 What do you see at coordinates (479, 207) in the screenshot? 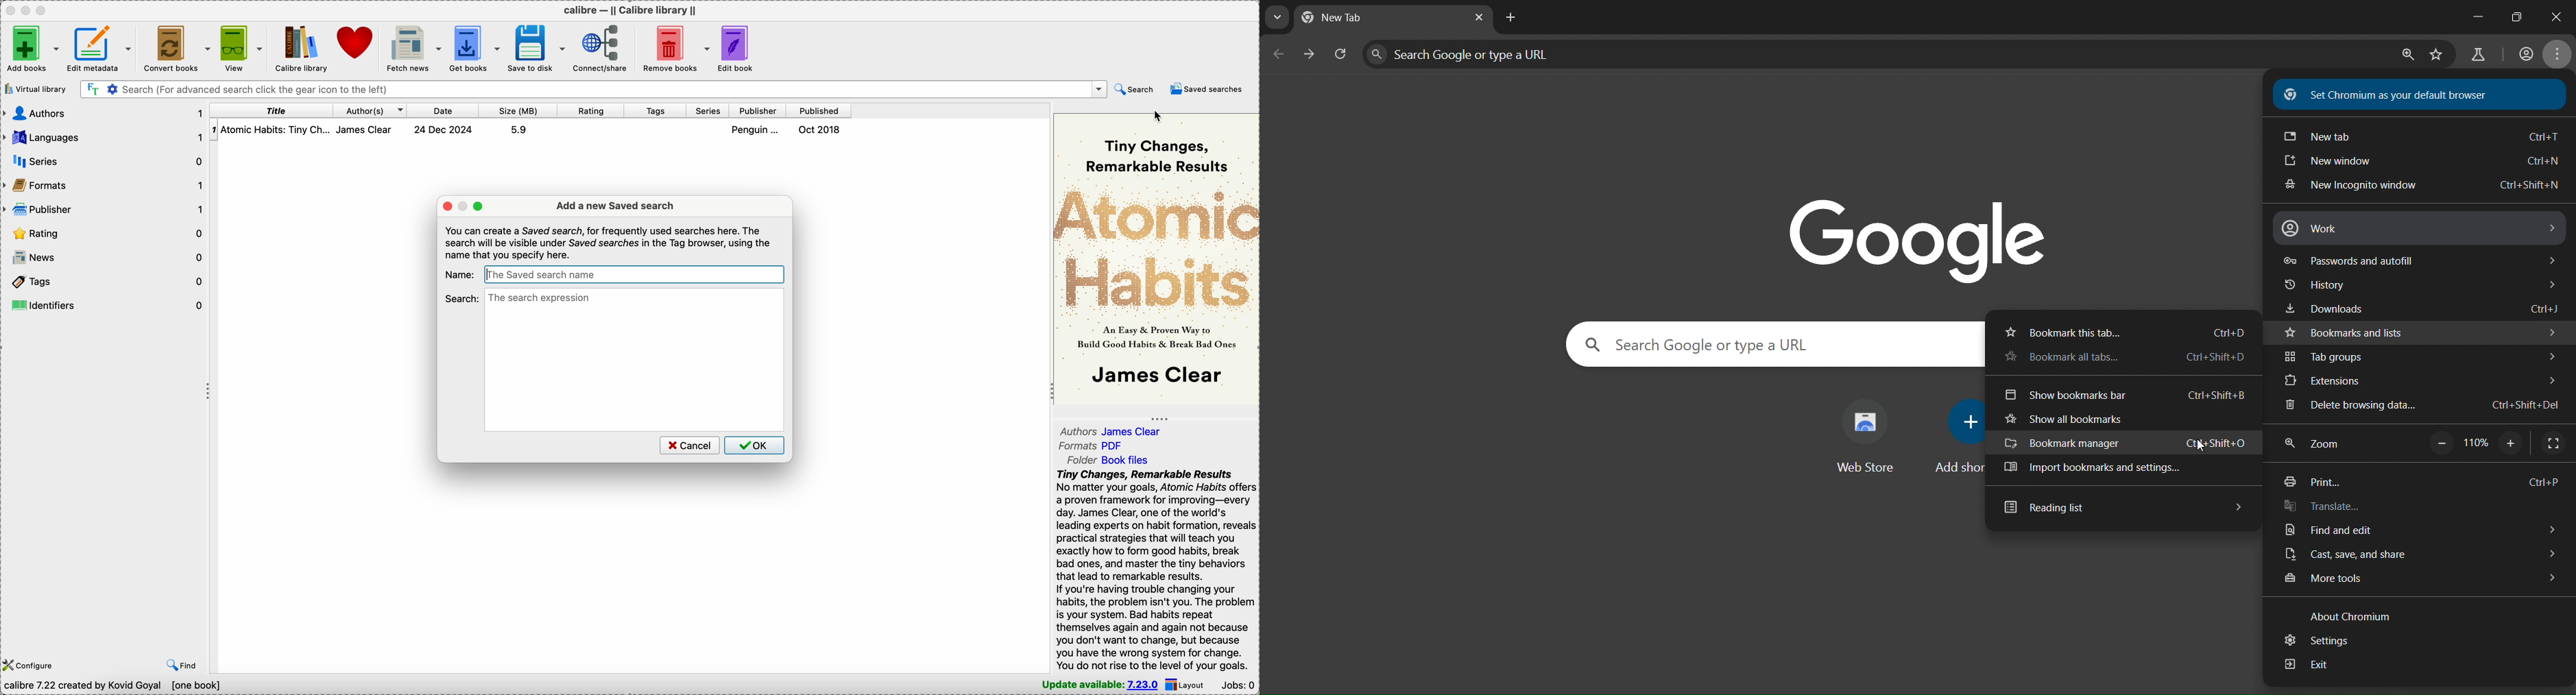
I see `maximize` at bounding box center [479, 207].